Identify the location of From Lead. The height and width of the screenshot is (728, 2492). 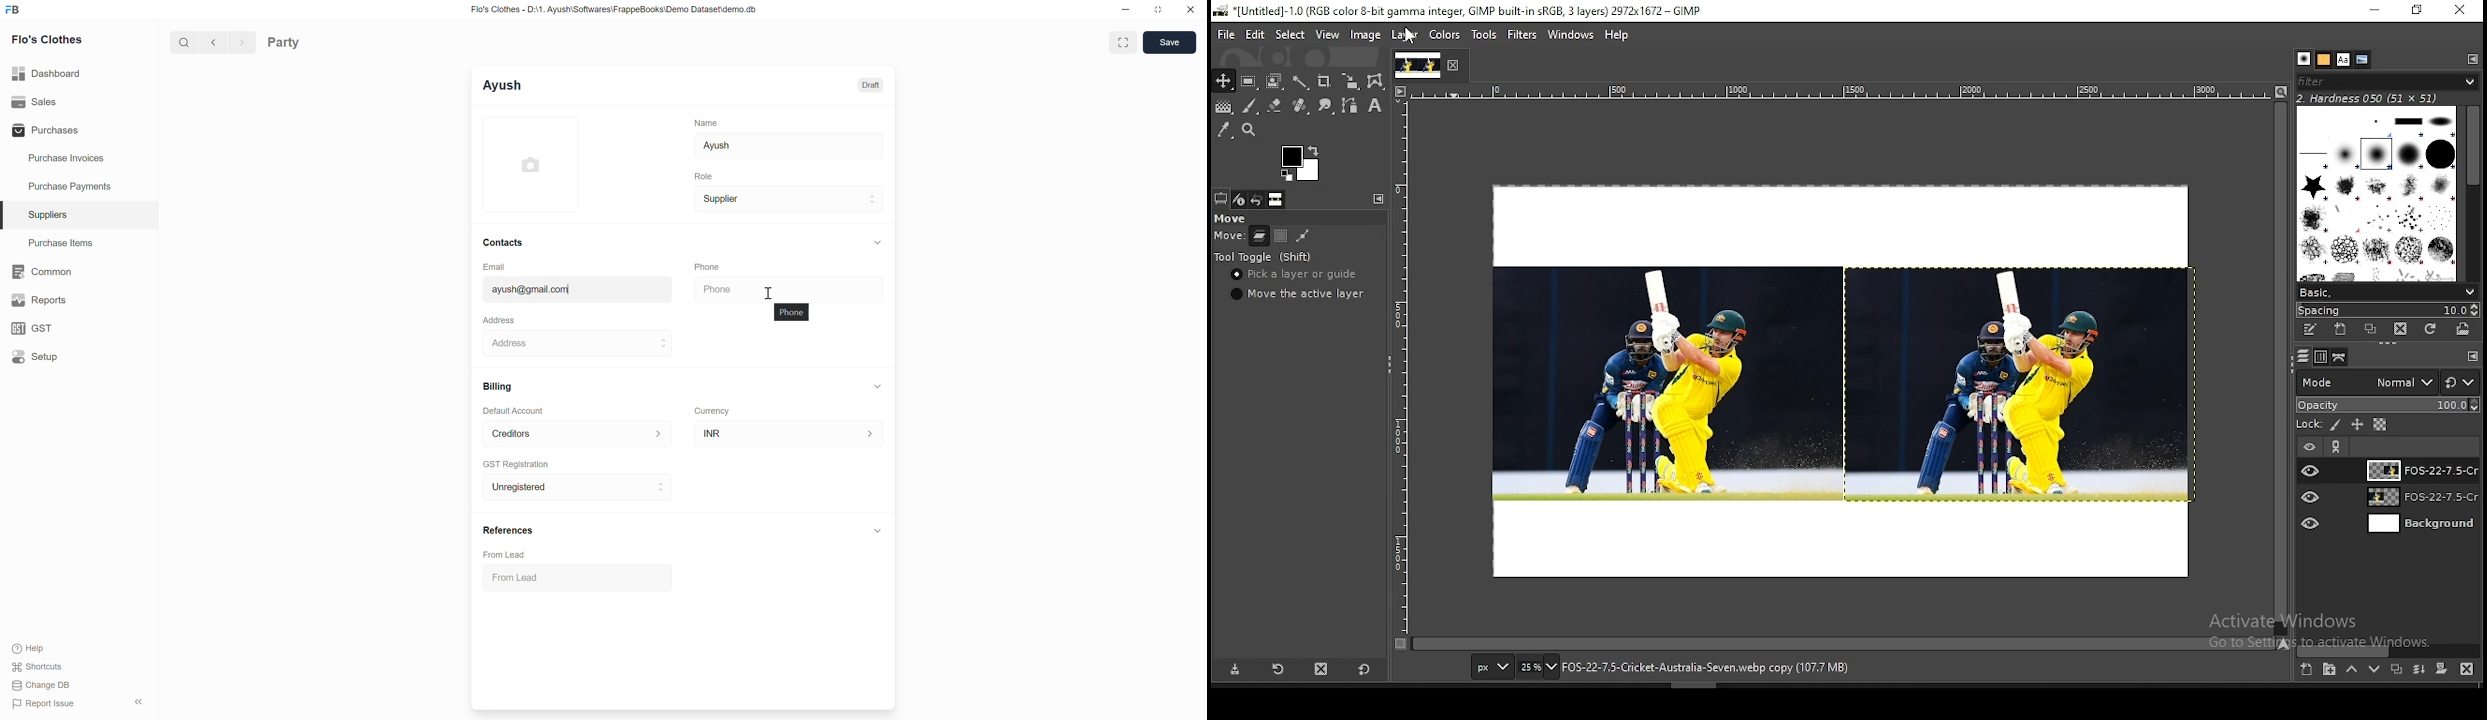
(578, 578).